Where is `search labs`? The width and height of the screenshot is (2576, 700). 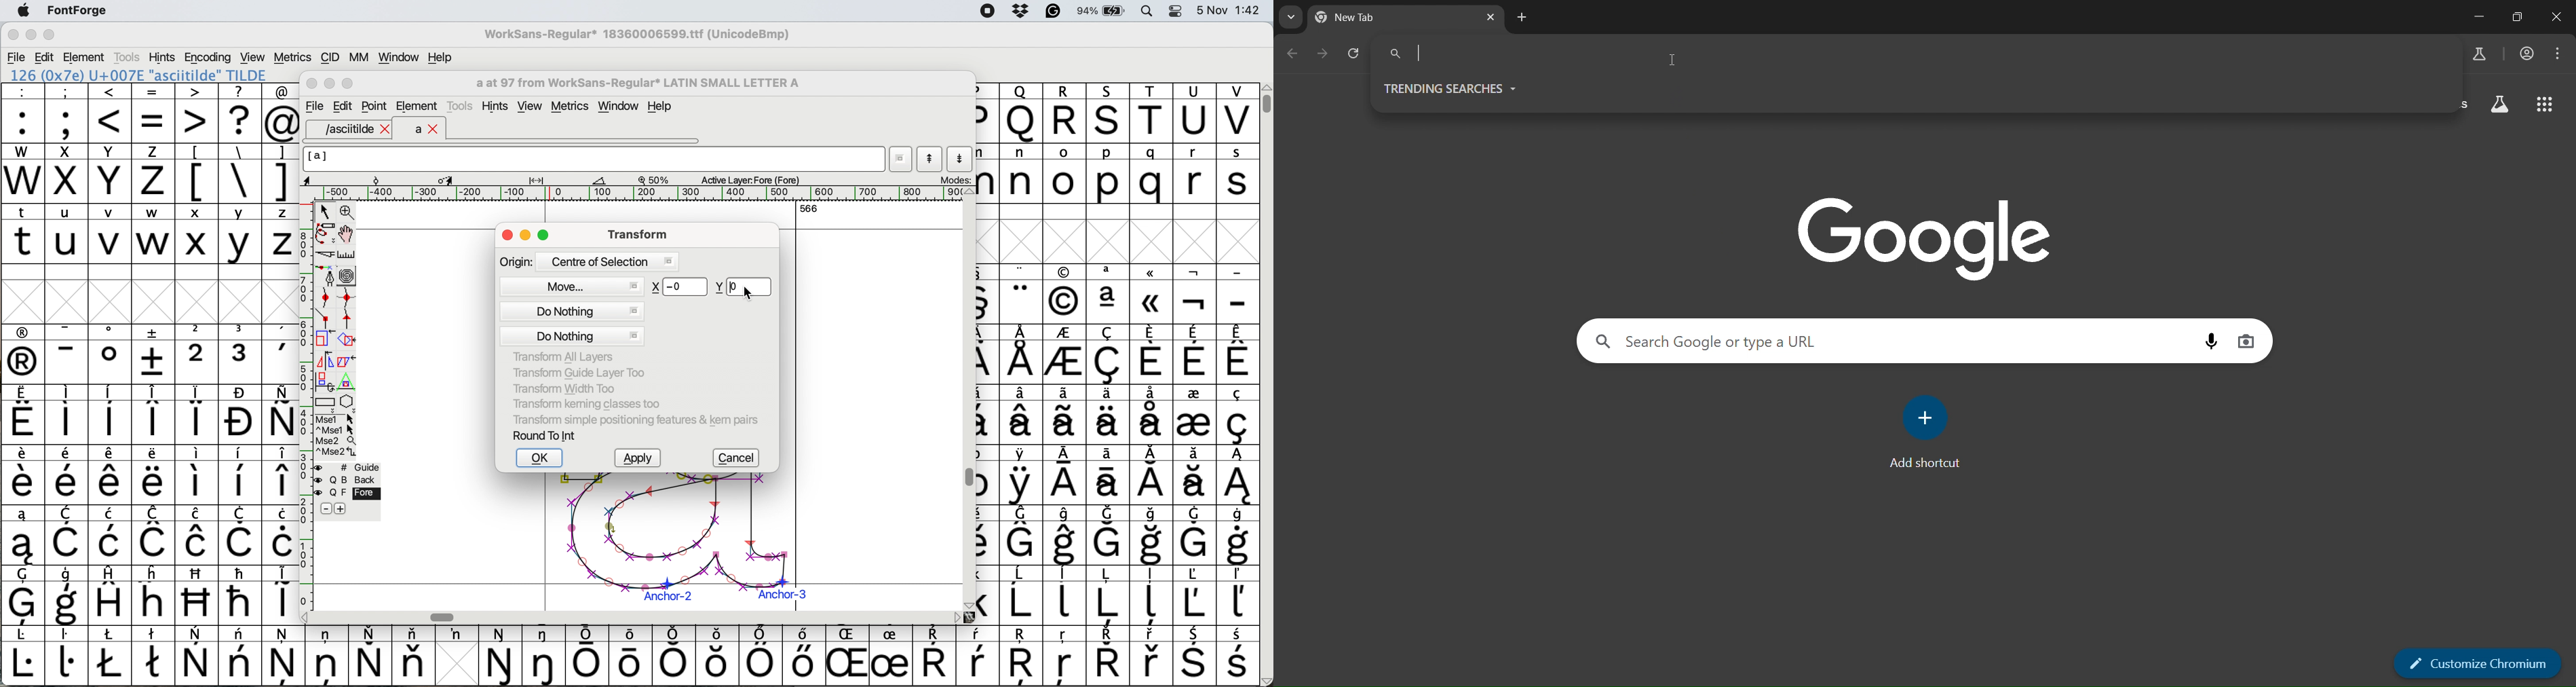
search labs is located at coordinates (2501, 104).